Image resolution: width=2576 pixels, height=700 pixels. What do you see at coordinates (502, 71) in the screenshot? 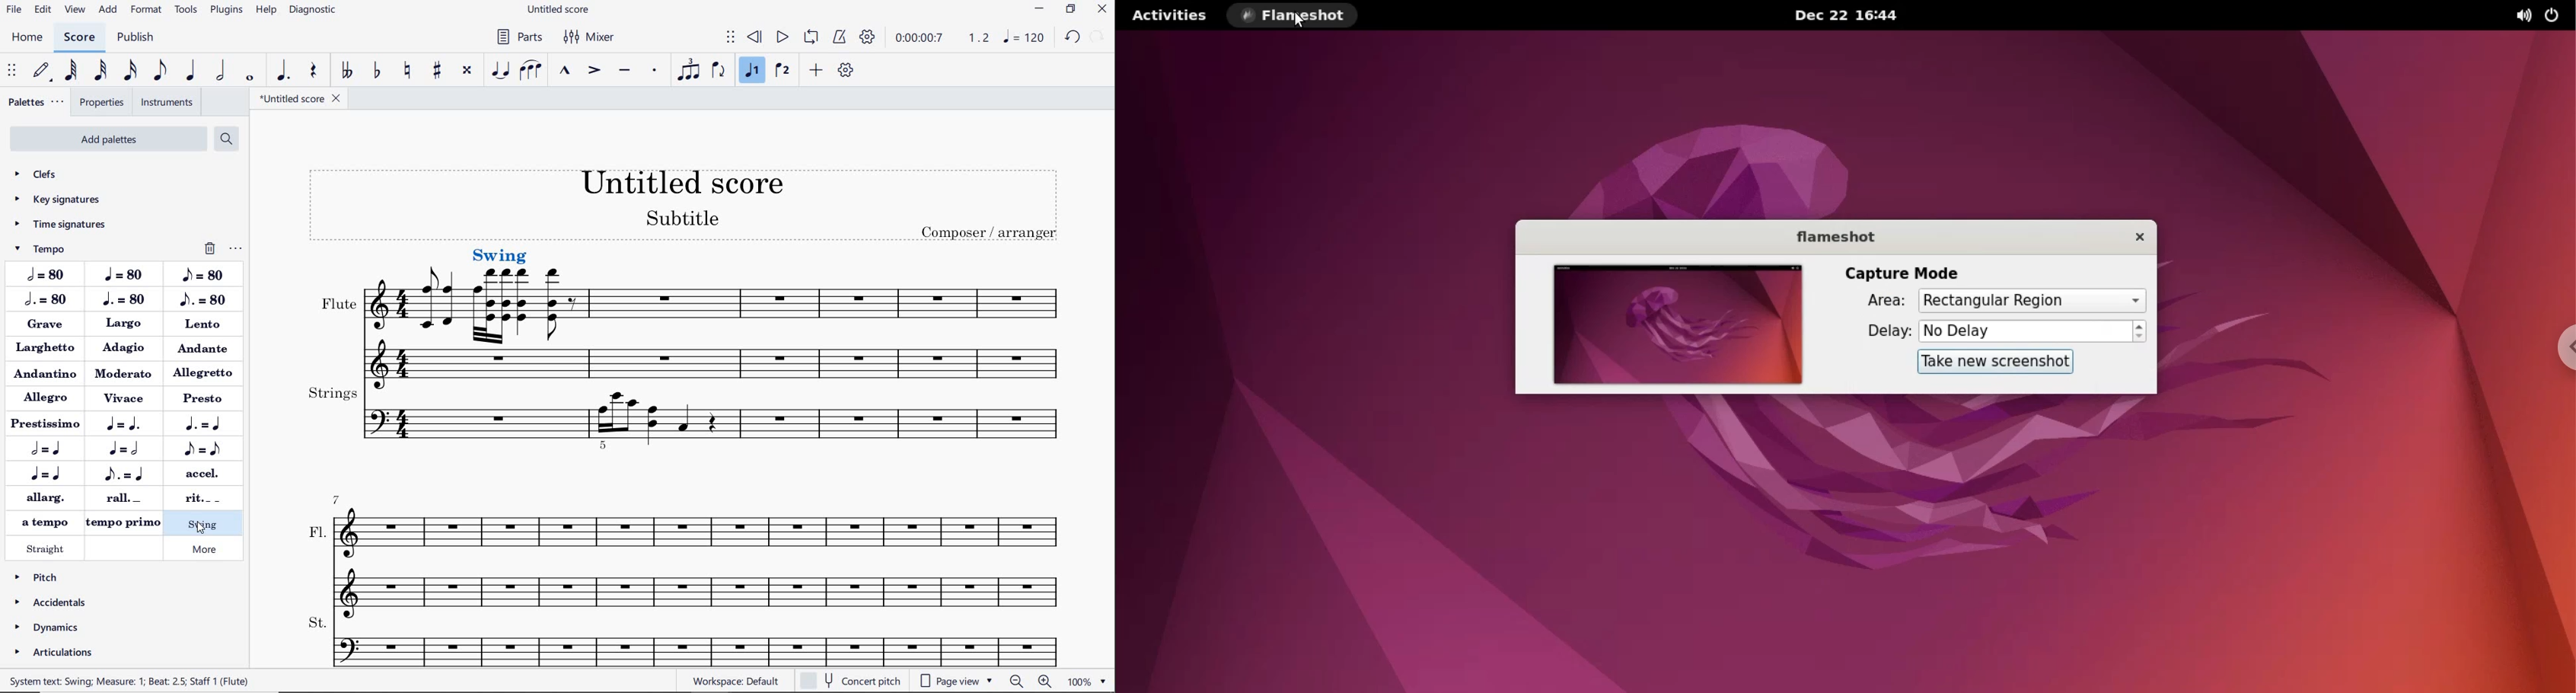
I see `TIE` at bounding box center [502, 71].